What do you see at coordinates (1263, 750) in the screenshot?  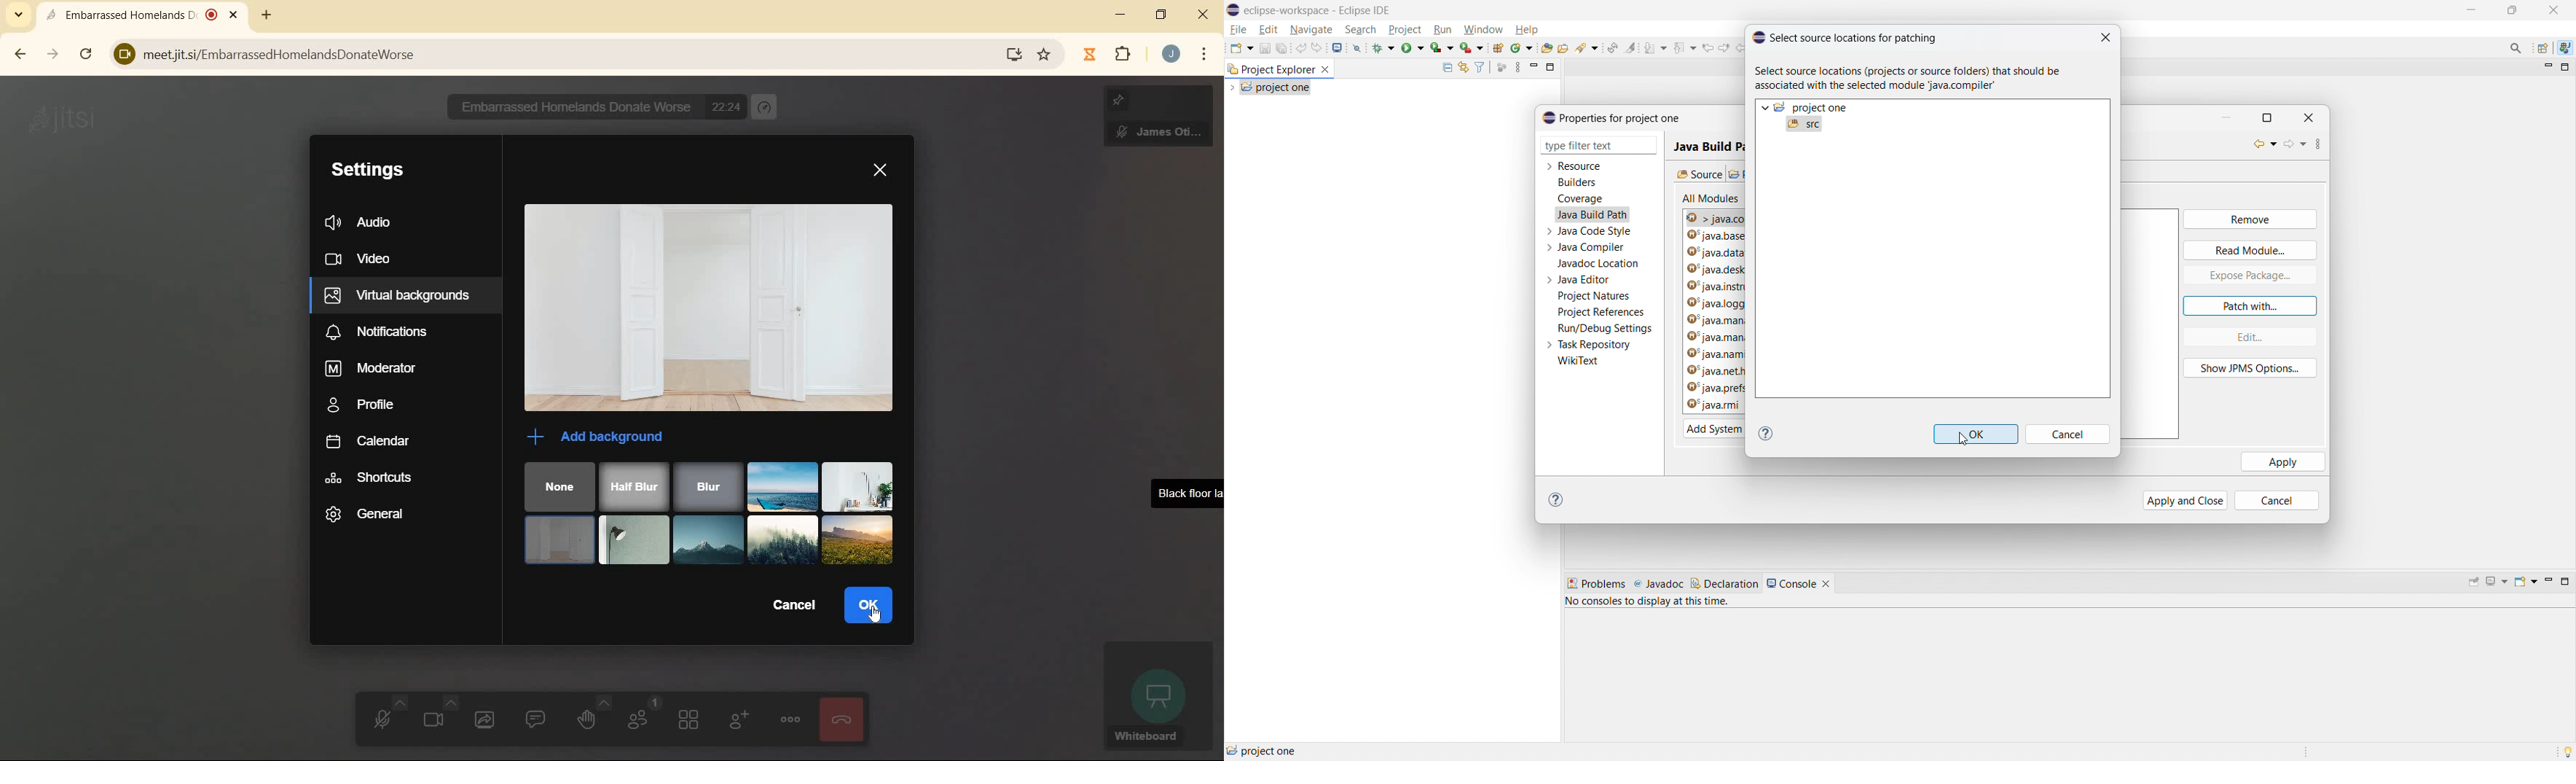 I see `project one` at bounding box center [1263, 750].